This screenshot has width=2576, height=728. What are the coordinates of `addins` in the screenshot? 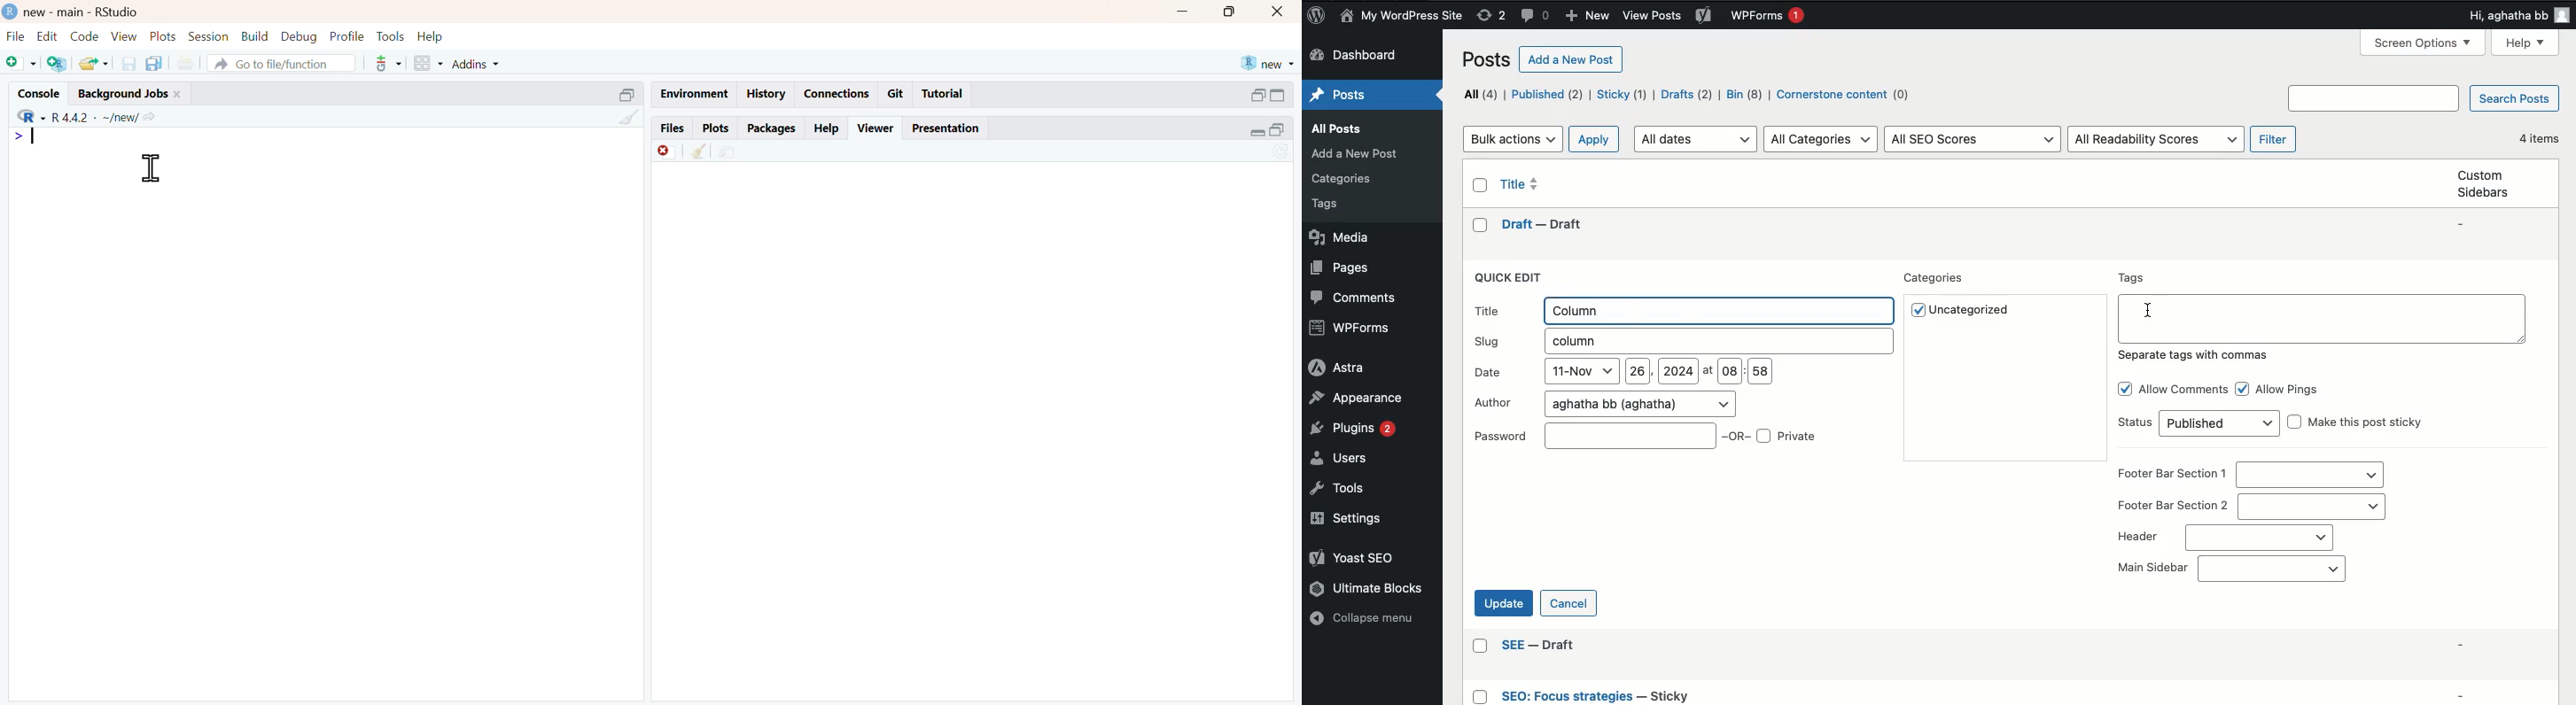 It's located at (476, 64).